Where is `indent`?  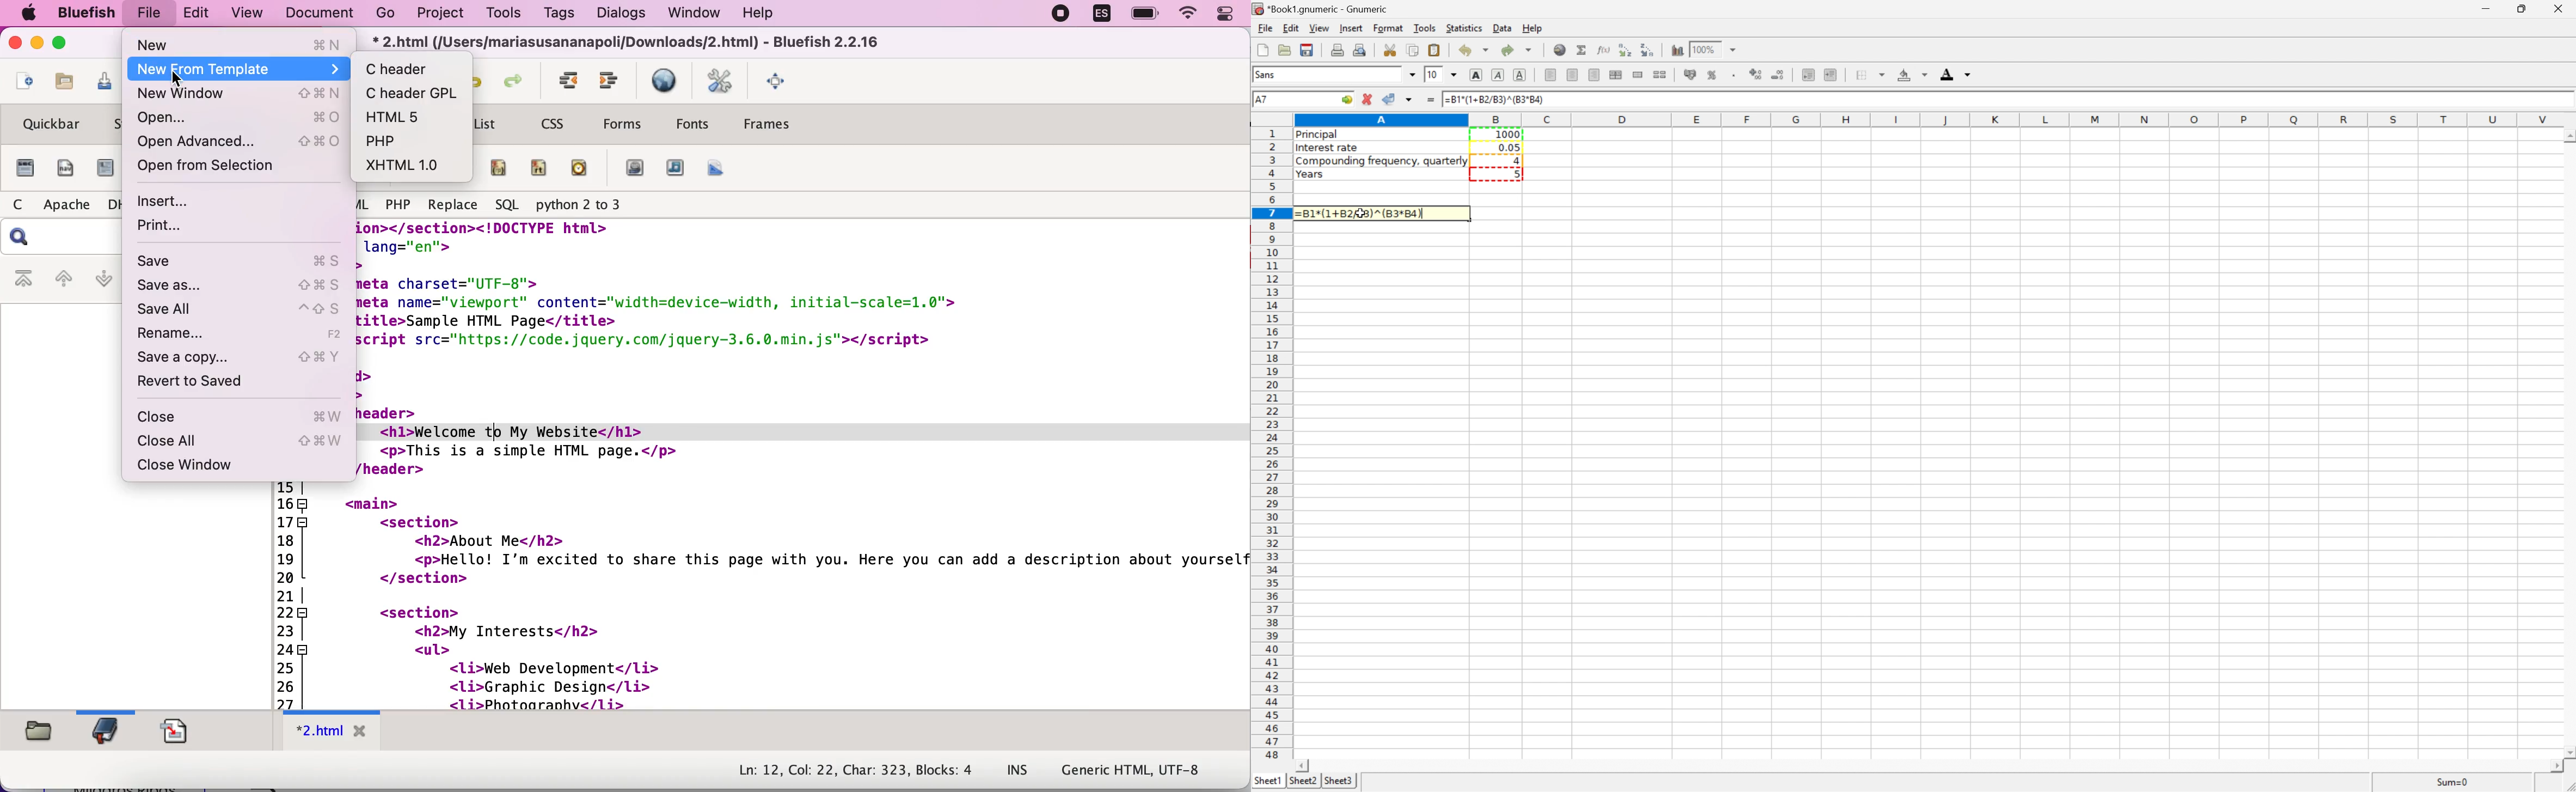 indent is located at coordinates (564, 80).